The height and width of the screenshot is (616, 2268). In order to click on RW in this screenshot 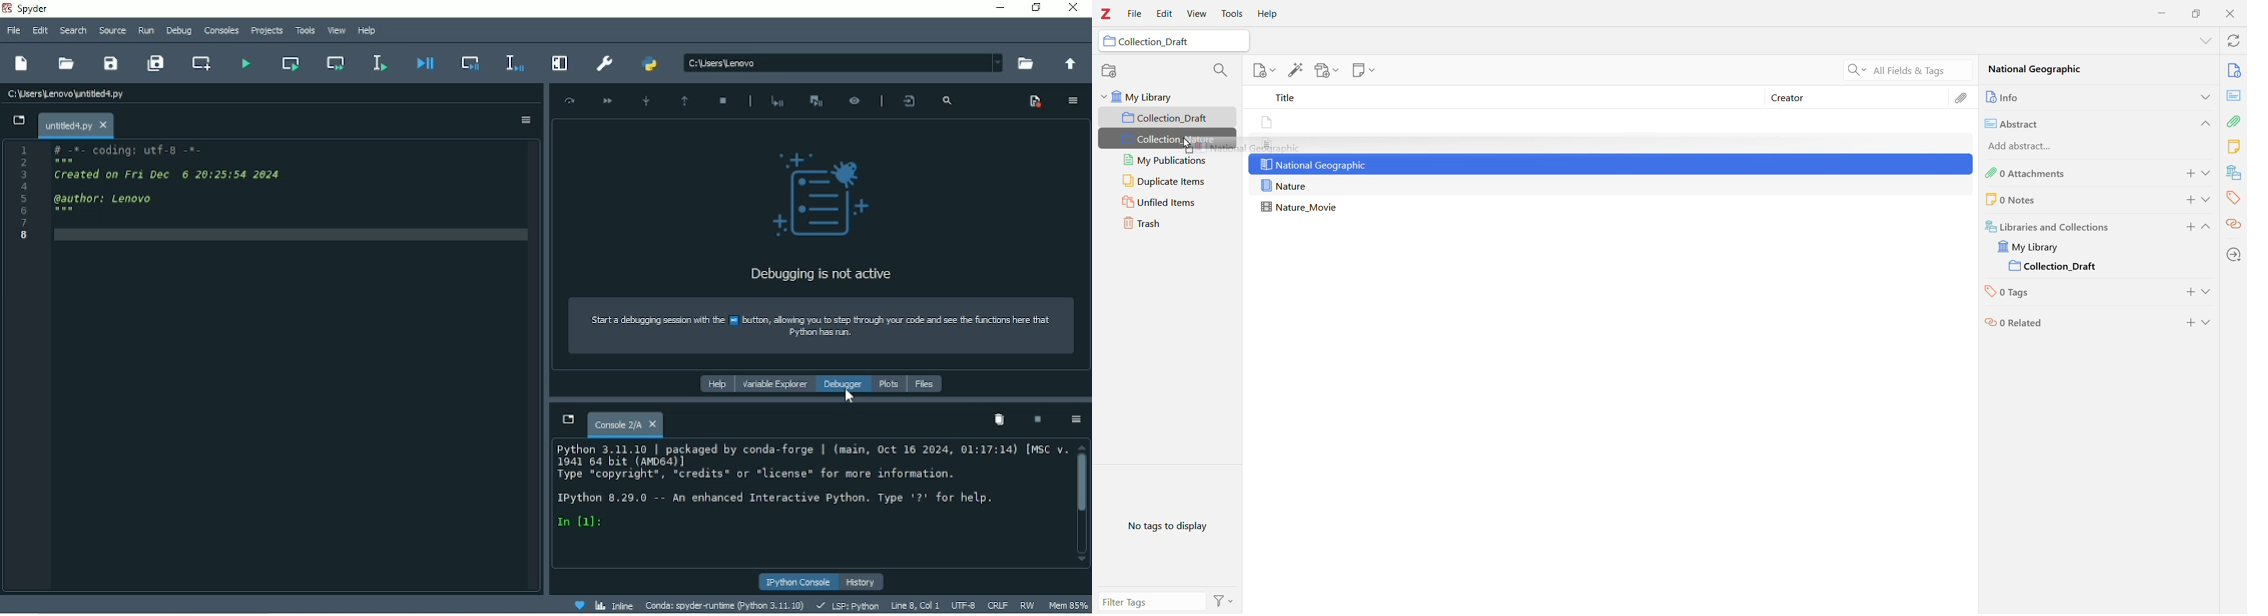, I will do `click(1027, 604)`.